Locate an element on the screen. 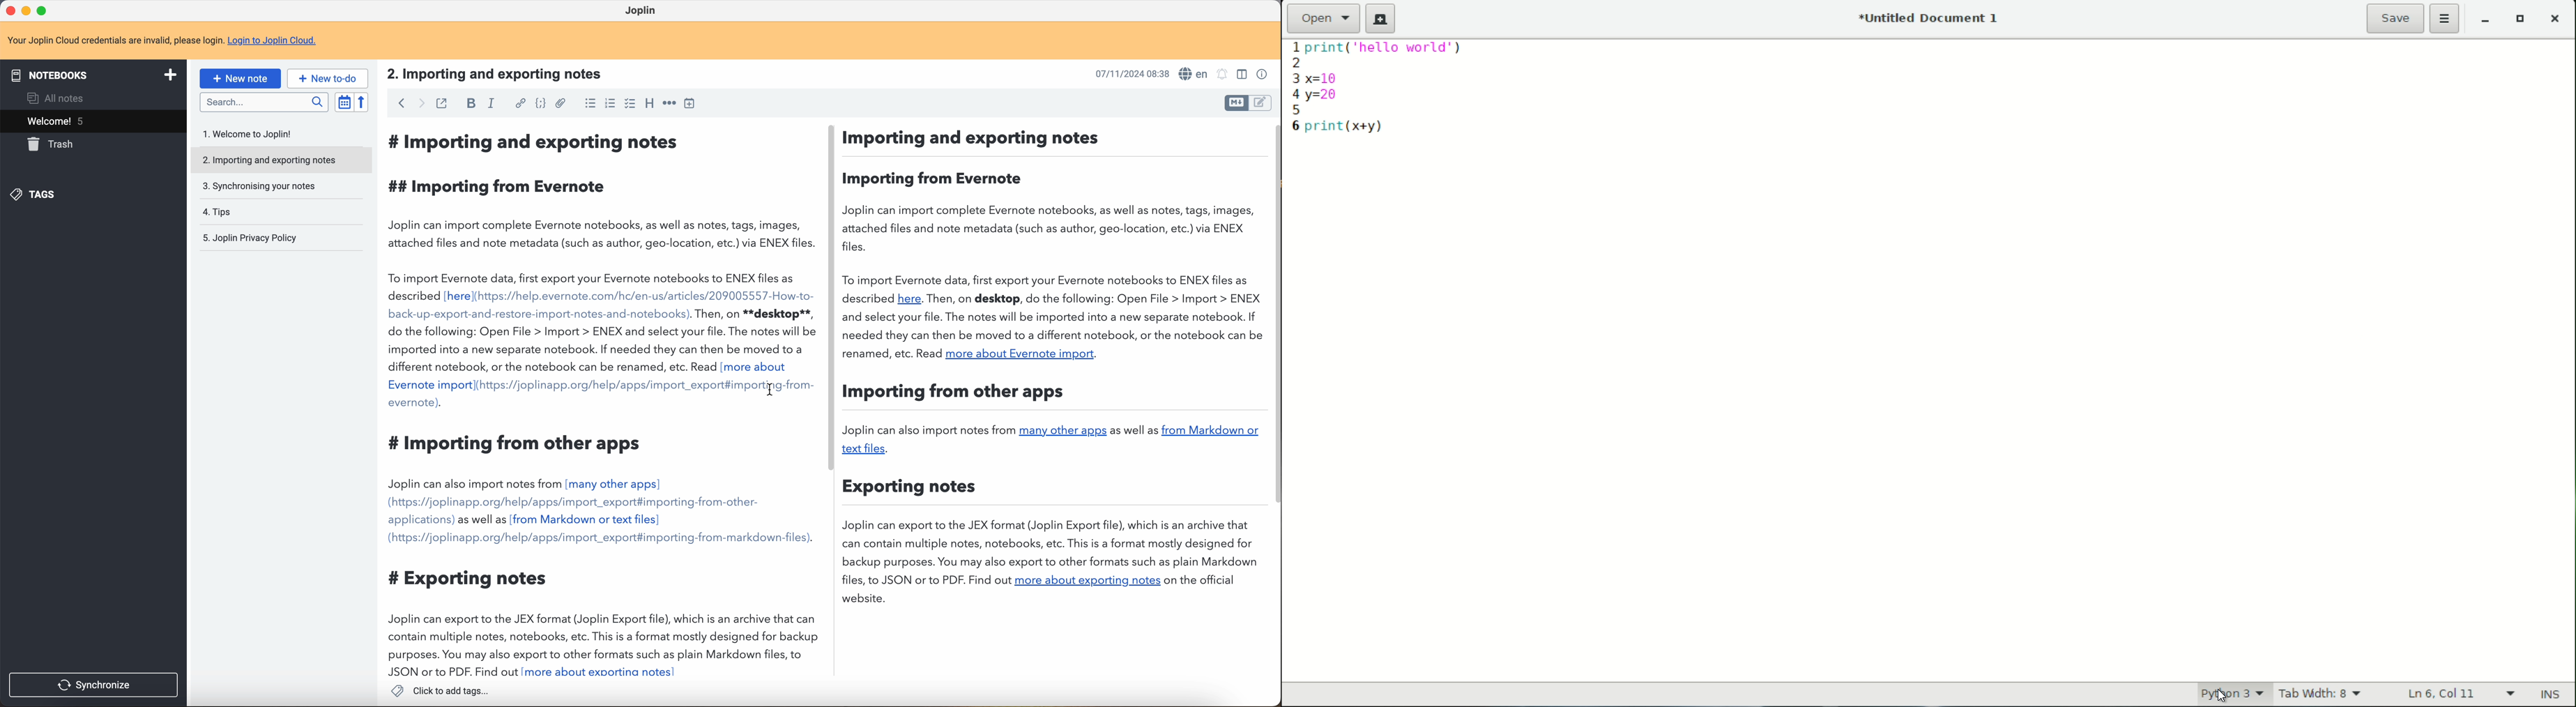 Image resolution: width=2576 pixels, height=728 pixels. 21/12/2024 21:23 is located at coordinates (1127, 73).